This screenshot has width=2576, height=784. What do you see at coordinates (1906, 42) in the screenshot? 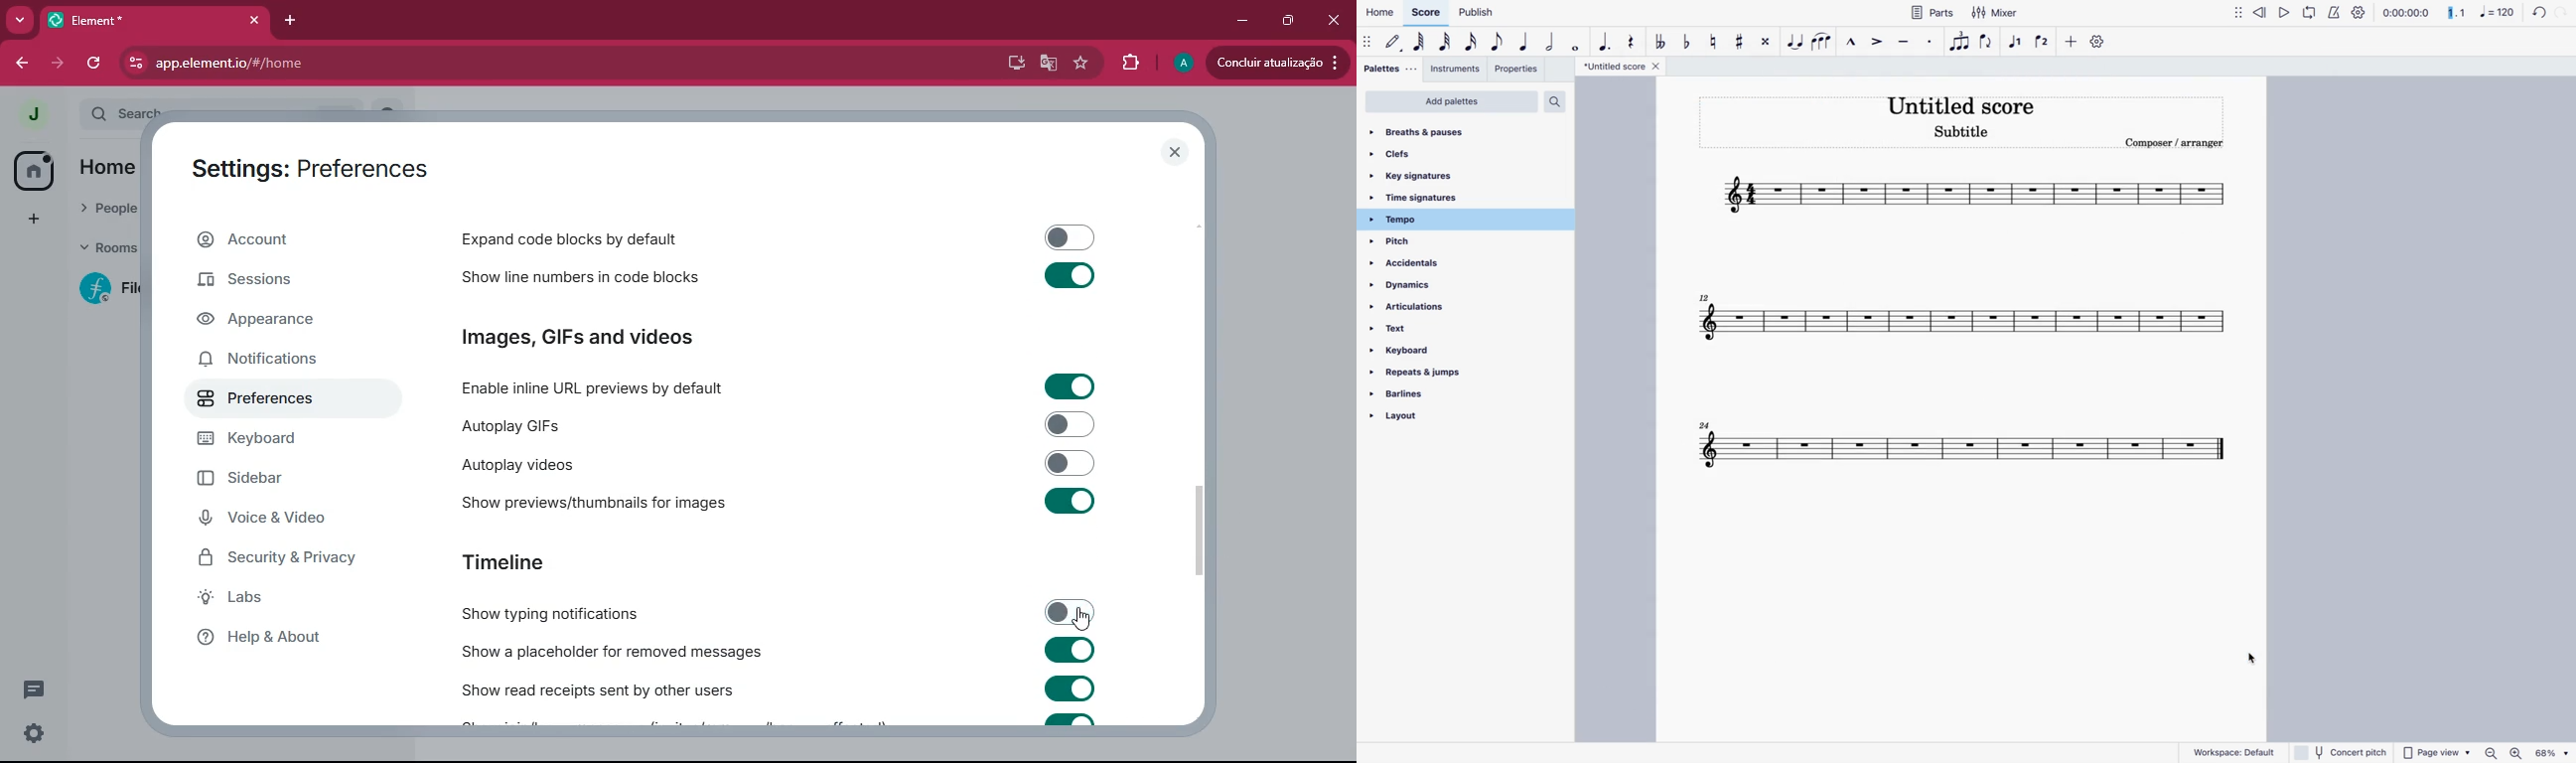
I see `tenuto` at bounding box center [1906, 42].